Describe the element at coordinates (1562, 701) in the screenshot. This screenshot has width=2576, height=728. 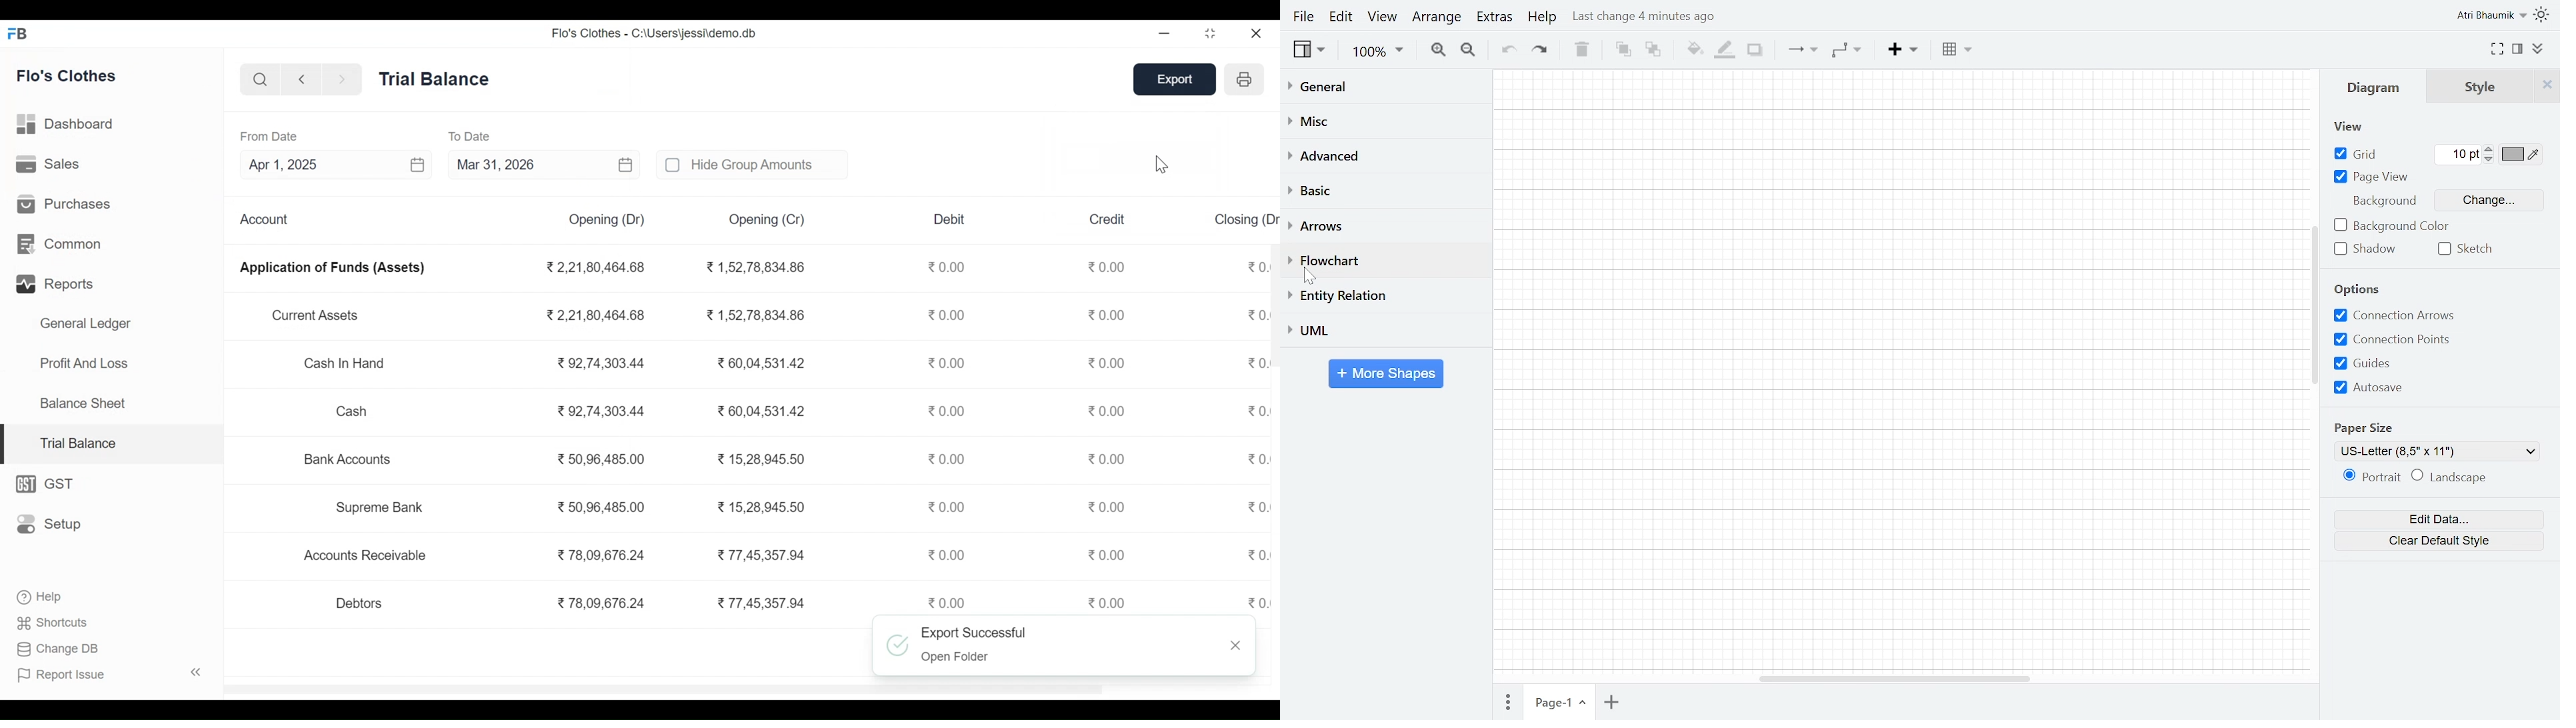
I see `current page` at that location.